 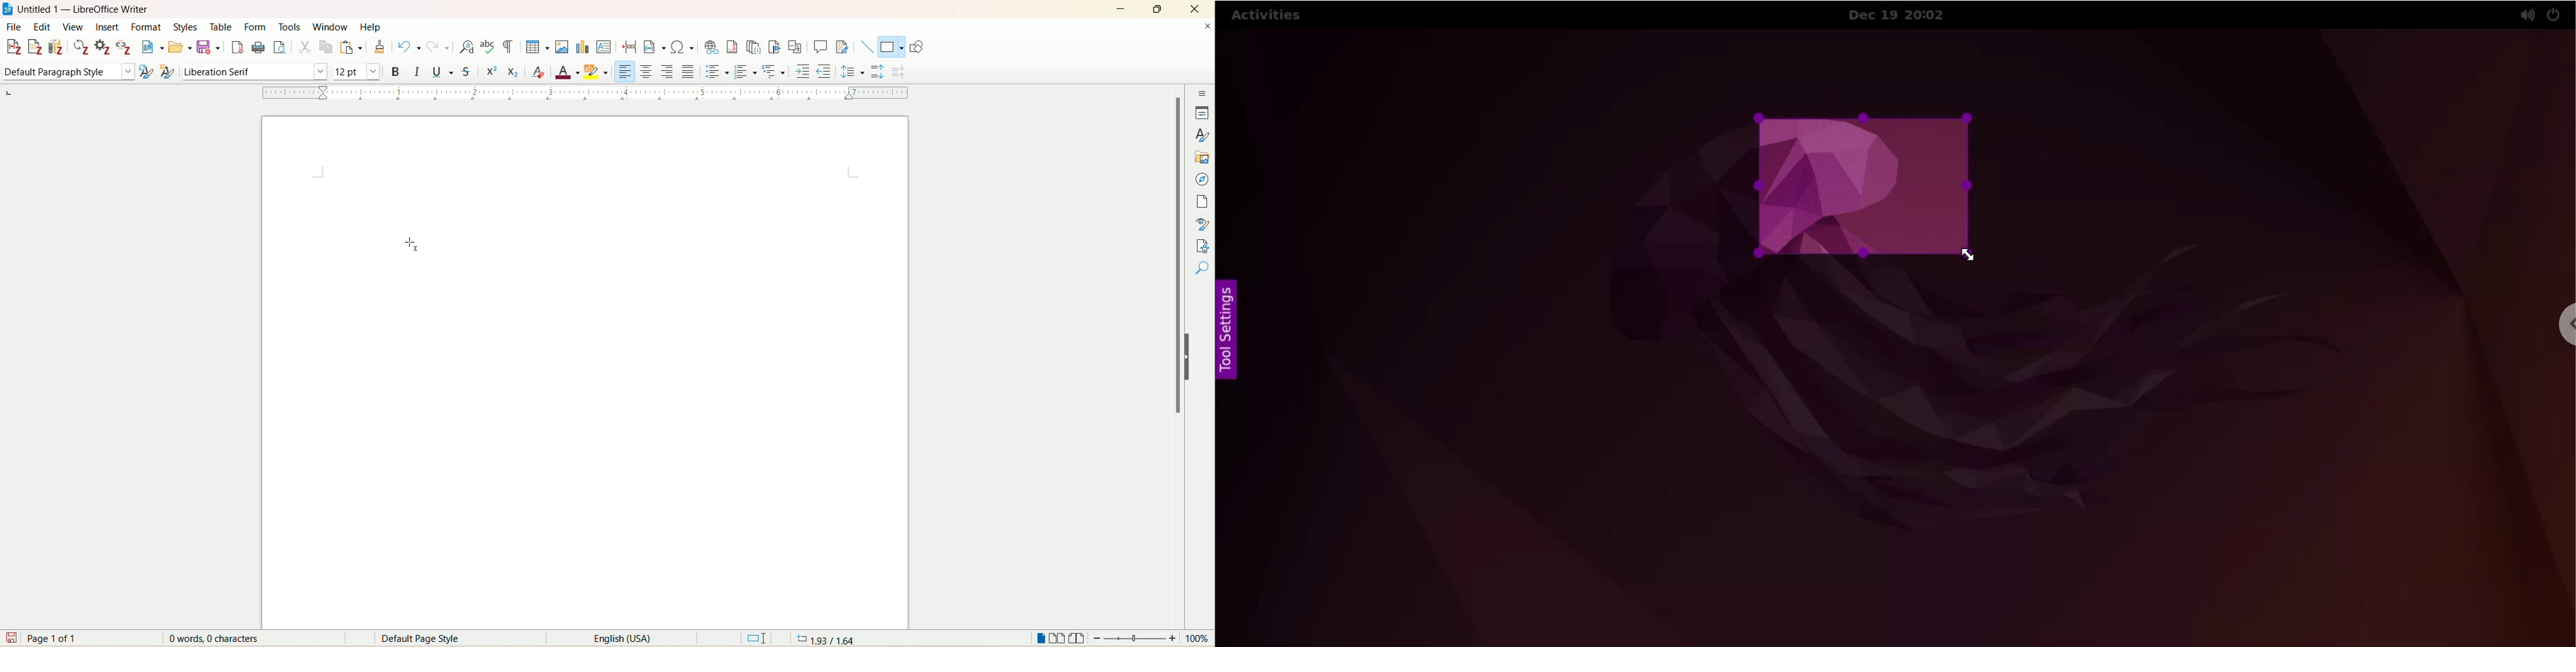 What do you see at coordinates (878, 71) in the screenshot?
I see `increase paragraph spacing` at bounding box center [878, 71].